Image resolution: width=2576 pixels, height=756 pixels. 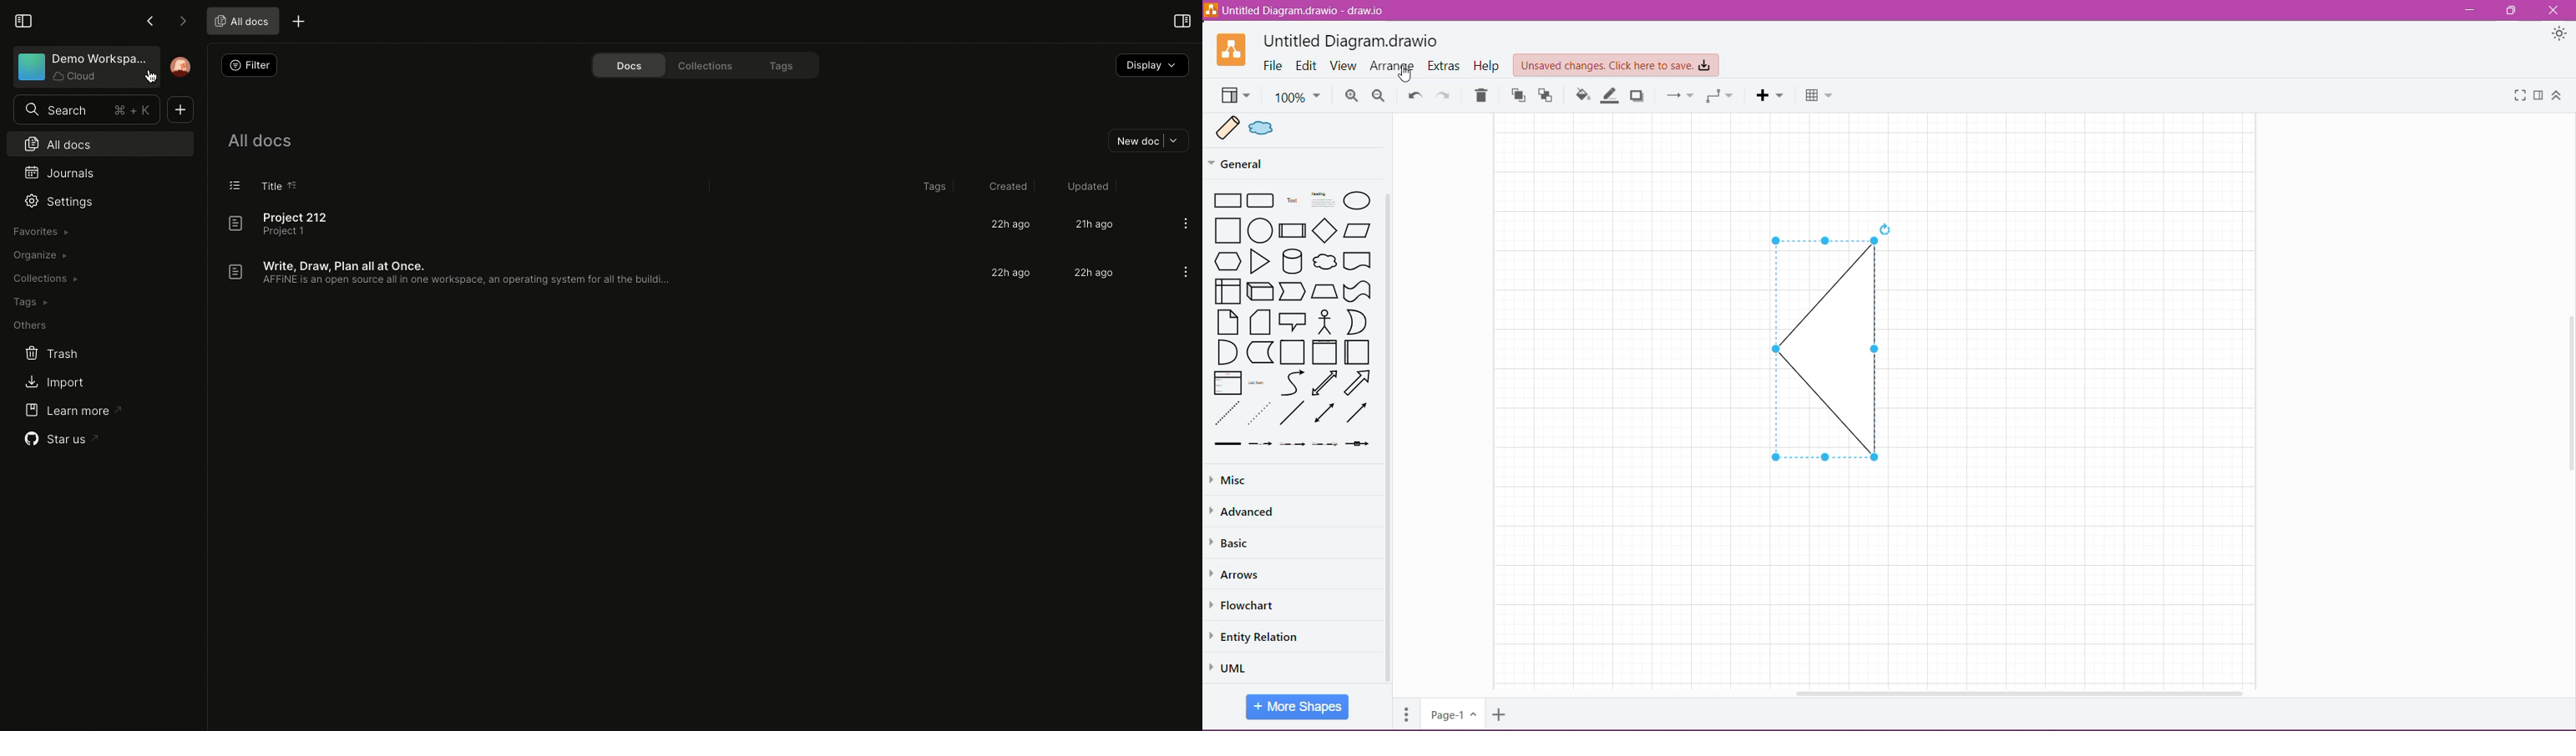 What do you see at coordinates (1484, 66) in the screenshot?
I see `Help` at bounding box center [1484, 66].